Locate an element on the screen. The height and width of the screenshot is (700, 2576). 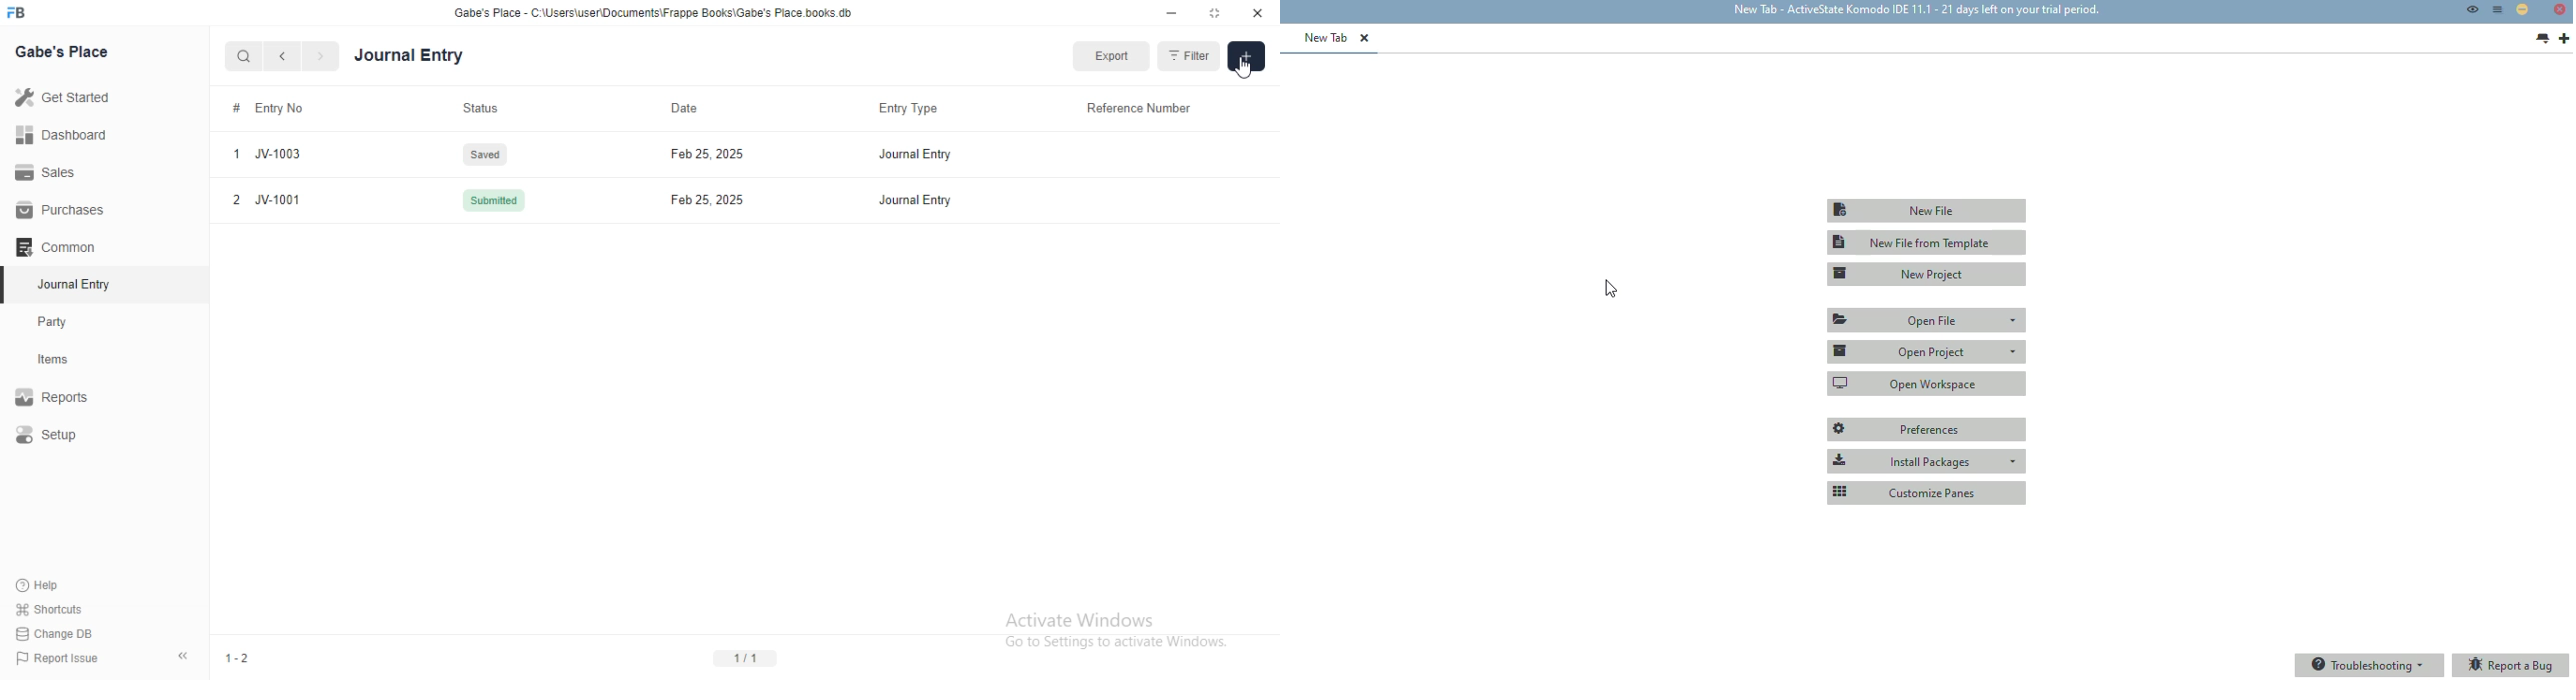
Status is located at coordinates (481, 109).